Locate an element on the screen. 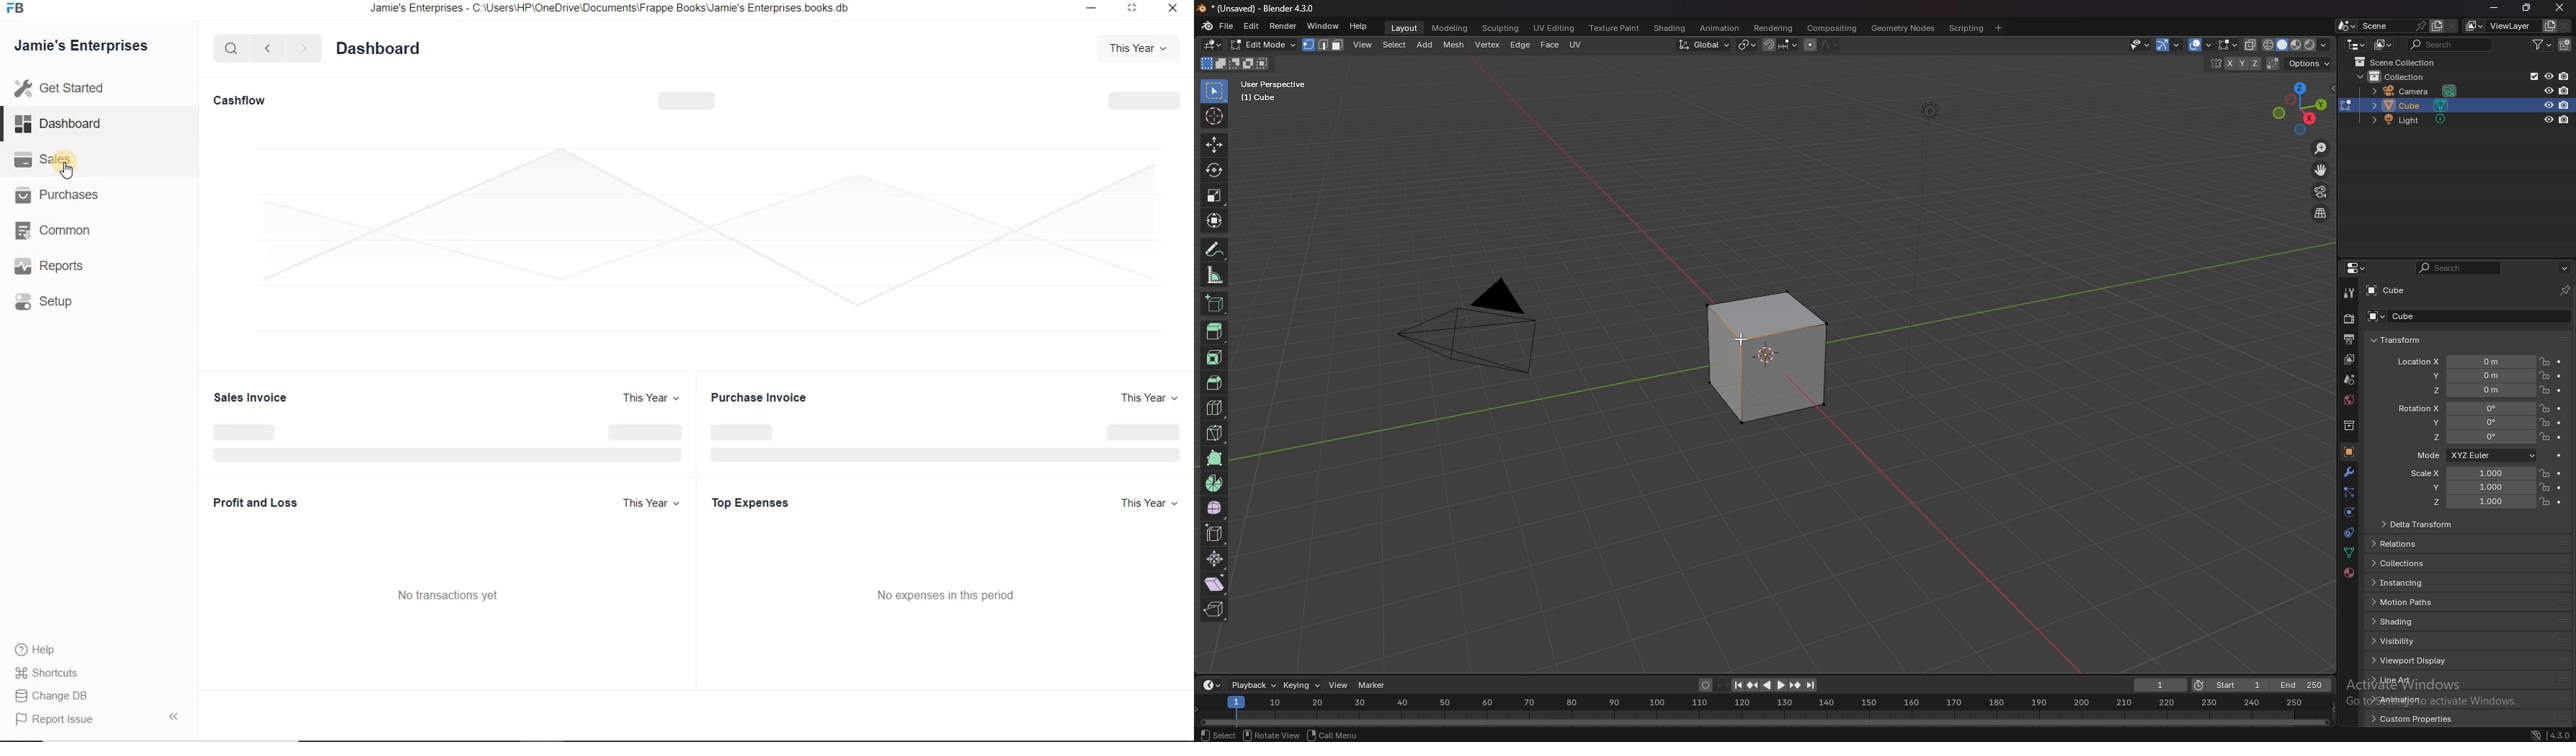 This screenshot has height=756, width=2576. scroll bar is located at coordinates (2575, 509).